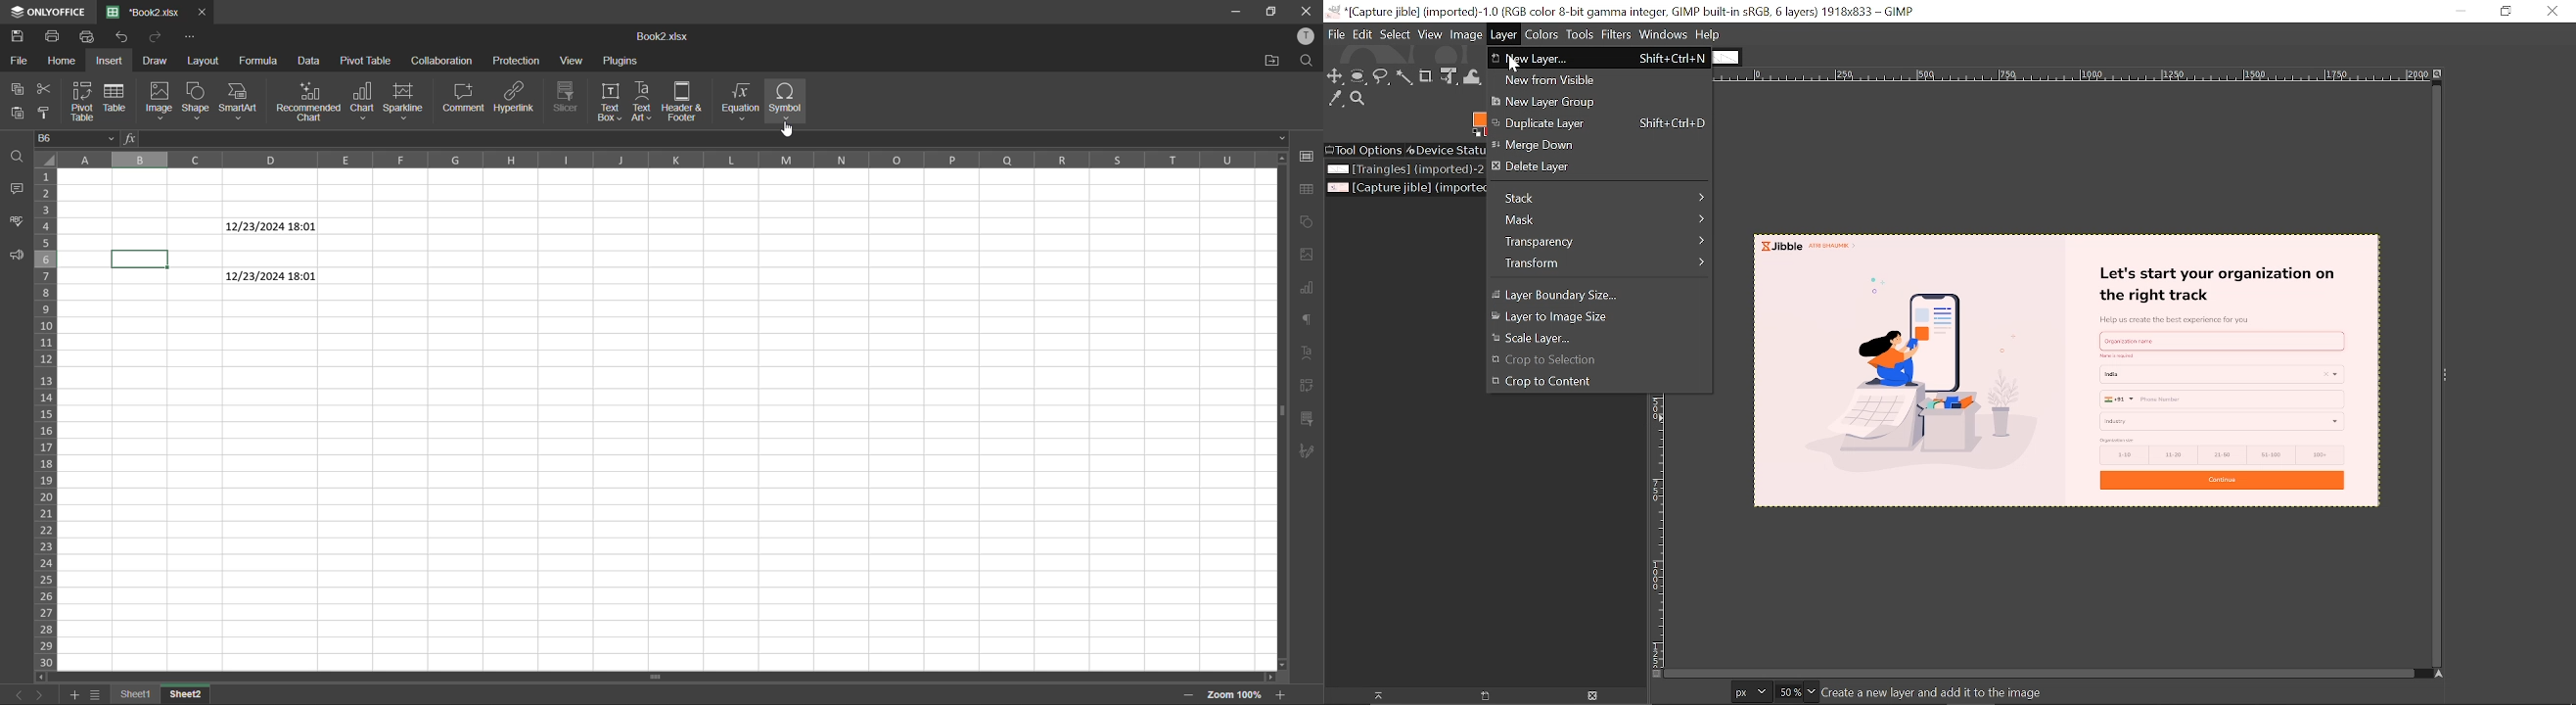  I want to click on charts, so click(1309, 291).